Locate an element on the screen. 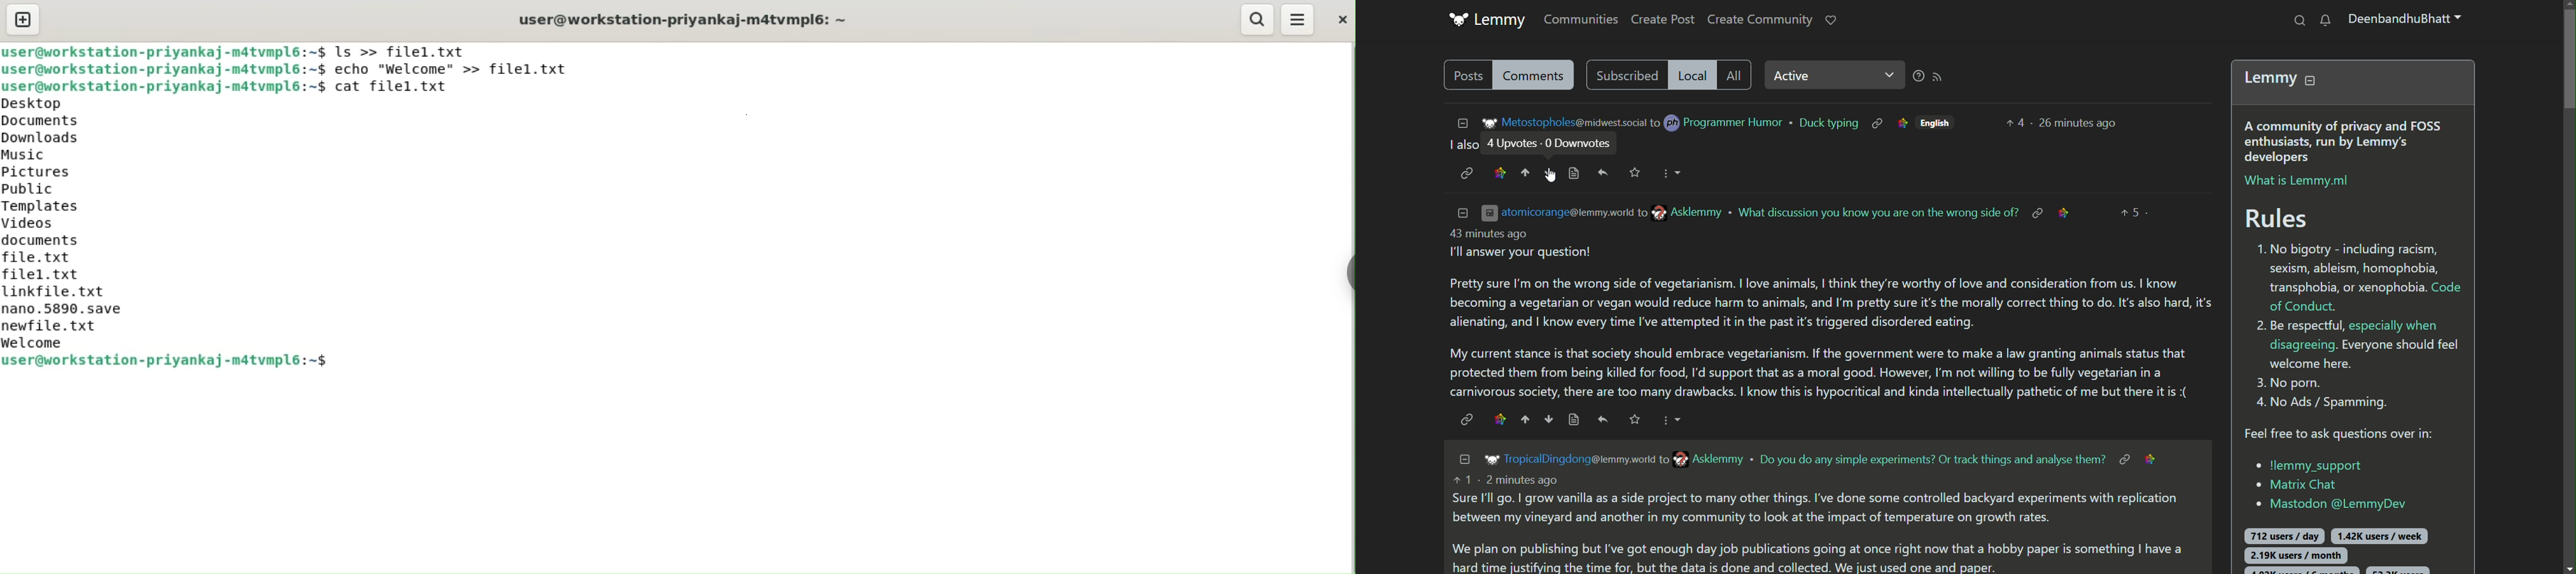 The width and height of the screenshot is (2576, 588). create post is located at coordinates (1664, 20).